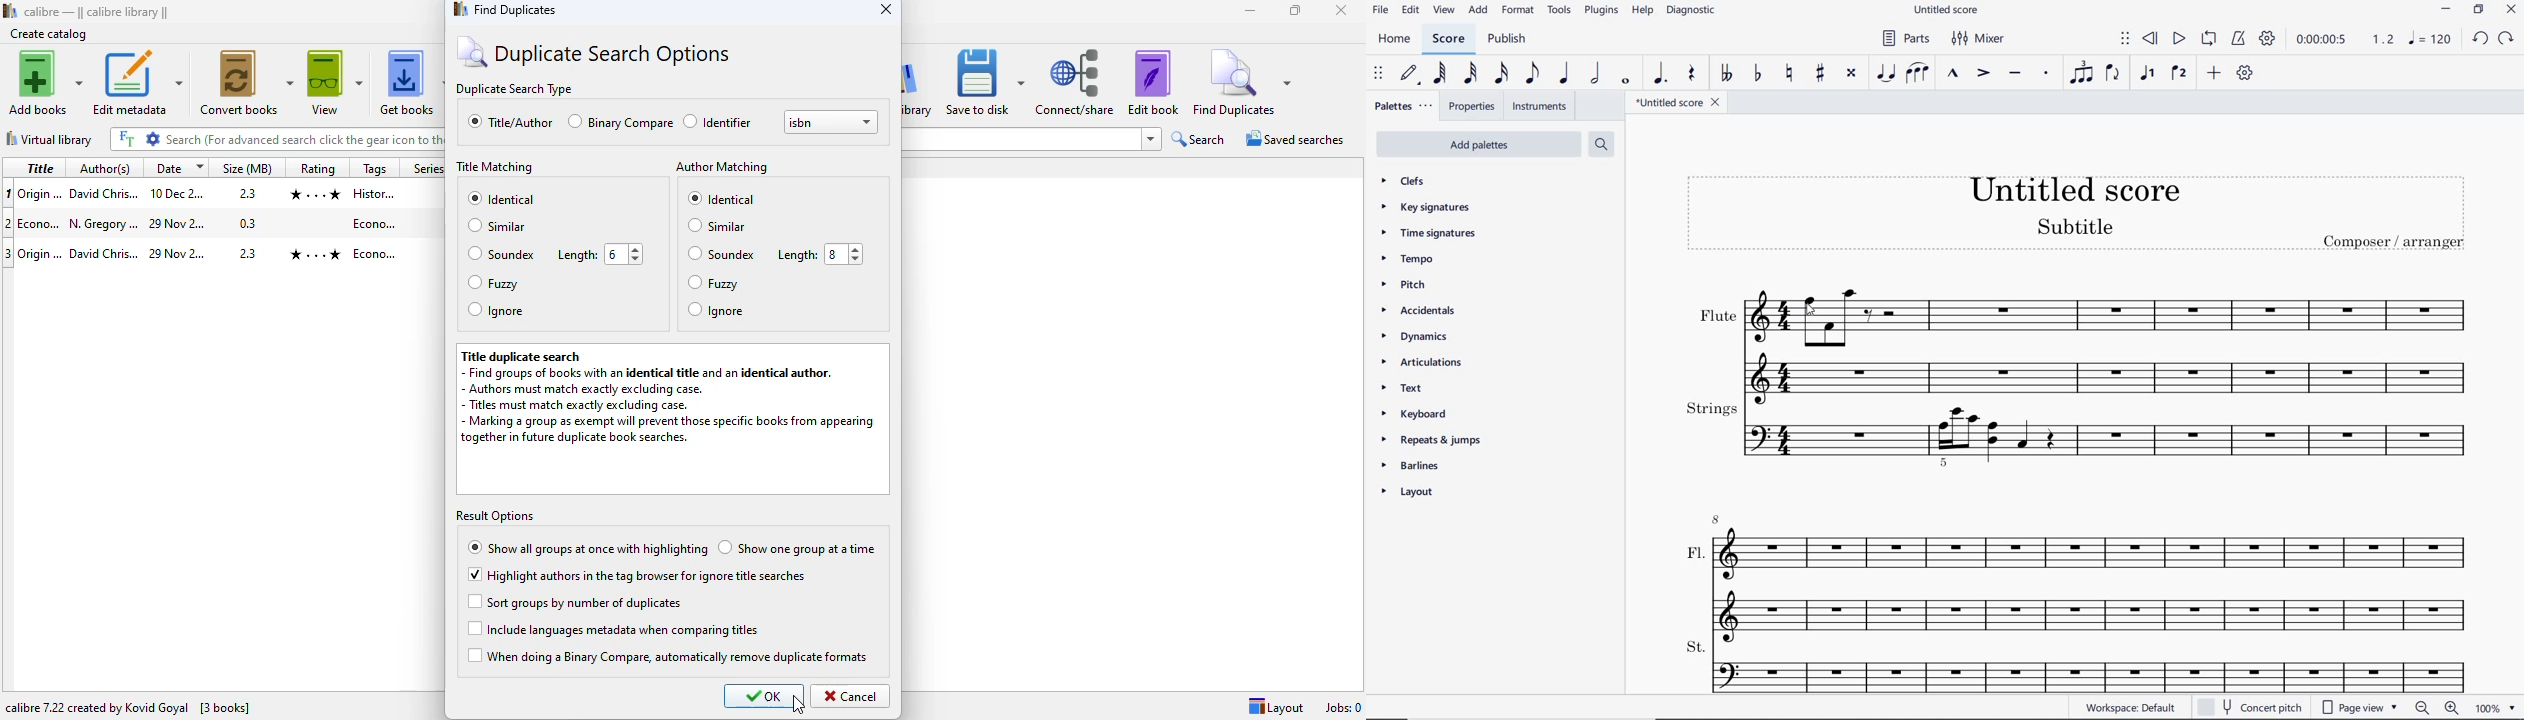 The image size is (2548, 728). I want to click on minimize, so click(1251, 11).